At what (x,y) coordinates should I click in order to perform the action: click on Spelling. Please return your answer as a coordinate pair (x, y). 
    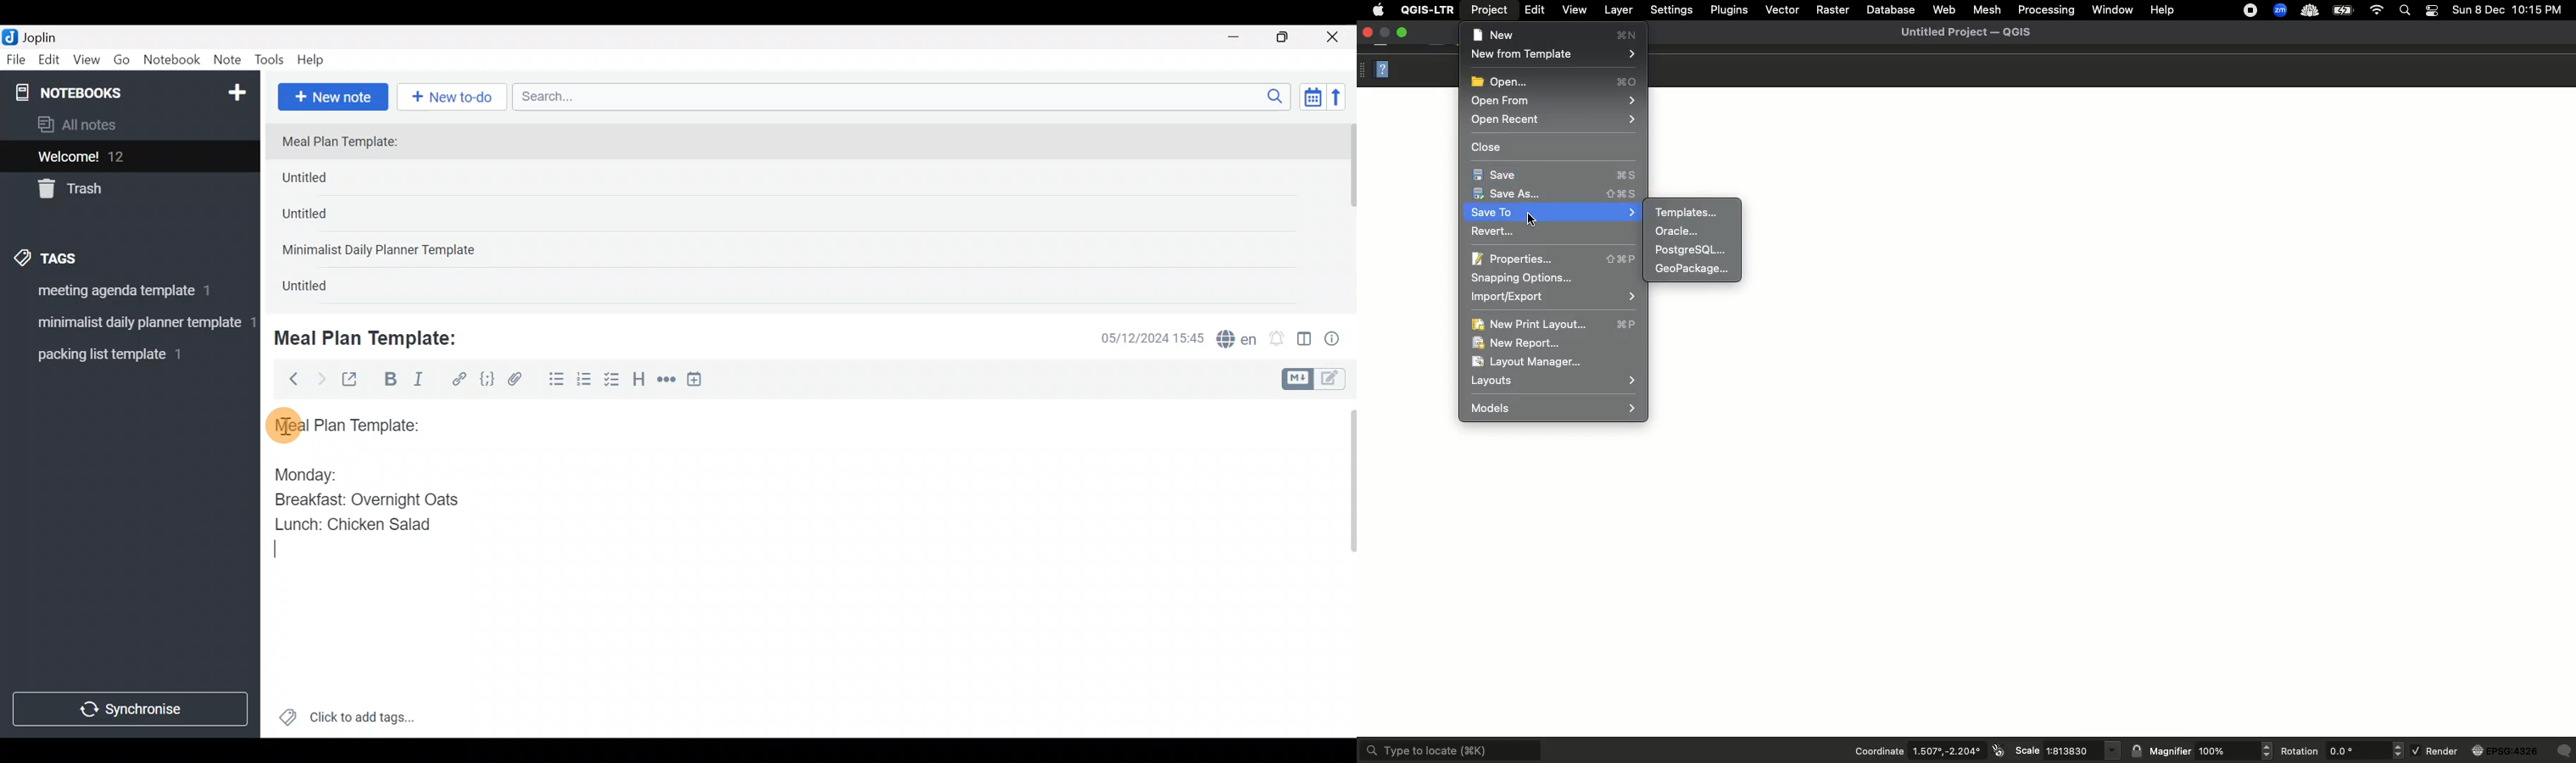
    Looking at the image, I should click on (1237, 341).